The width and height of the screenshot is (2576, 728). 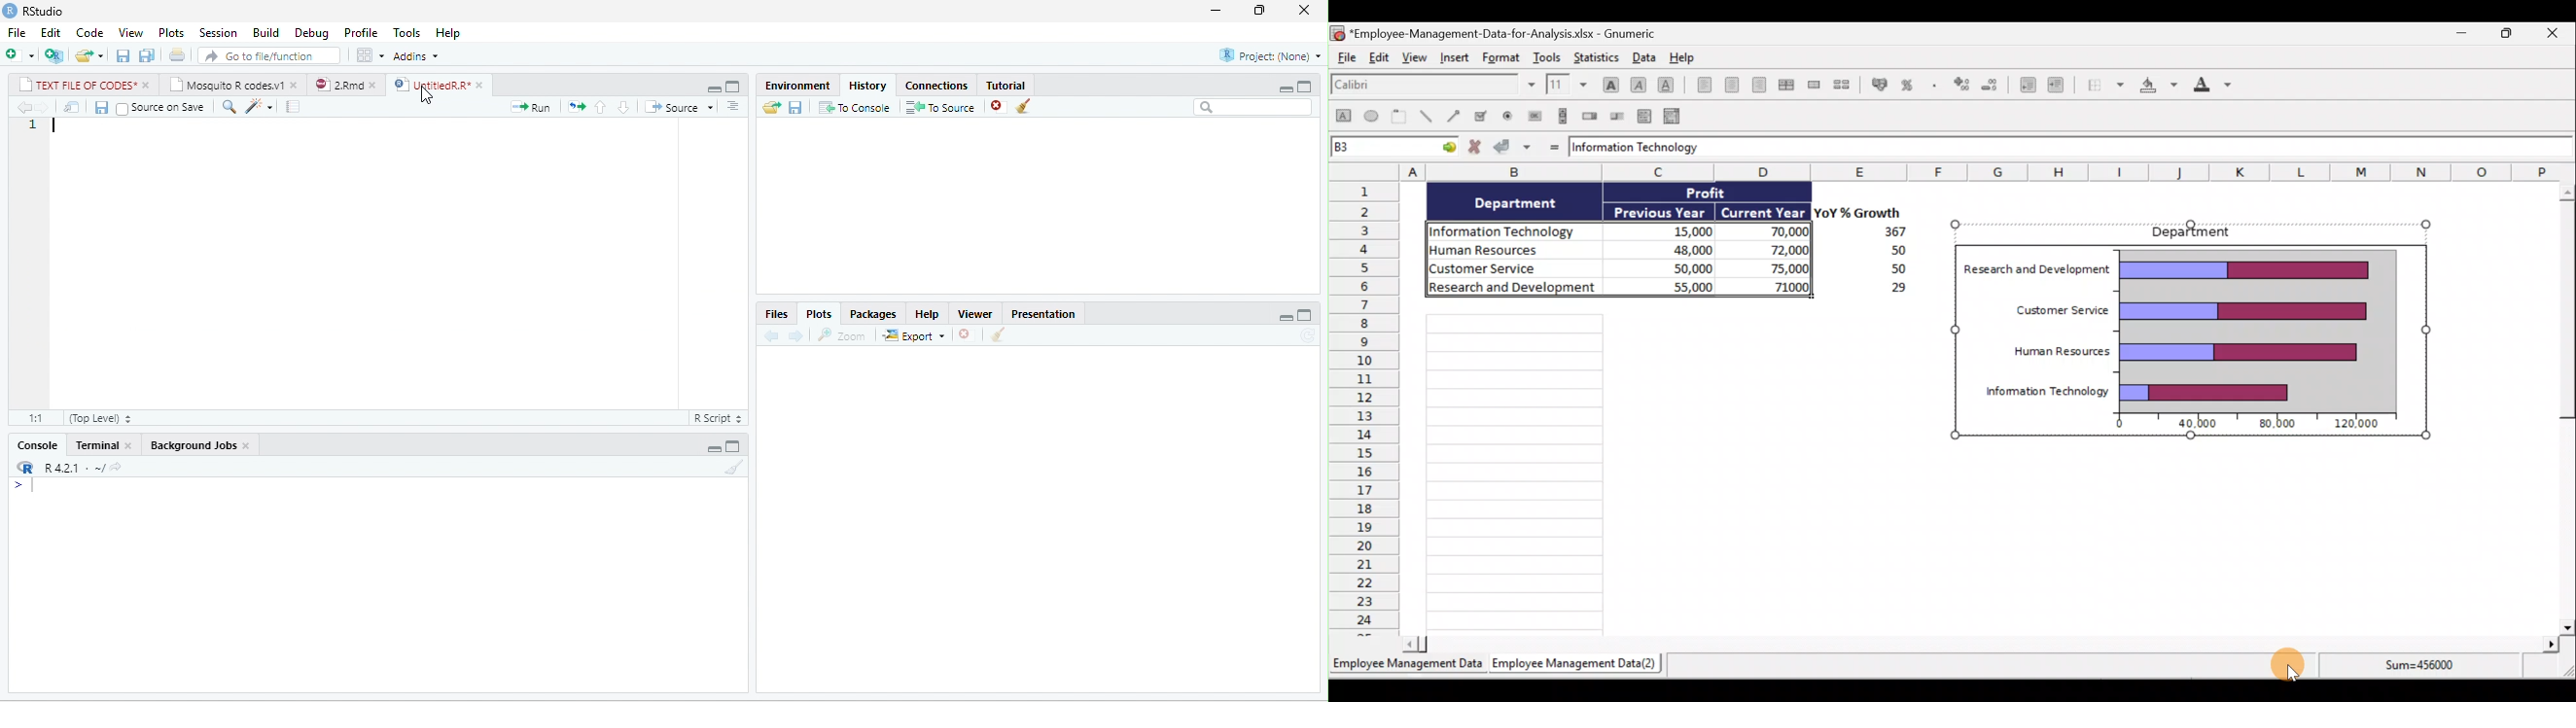 I want to click on save all, so click(x=147, y=55).